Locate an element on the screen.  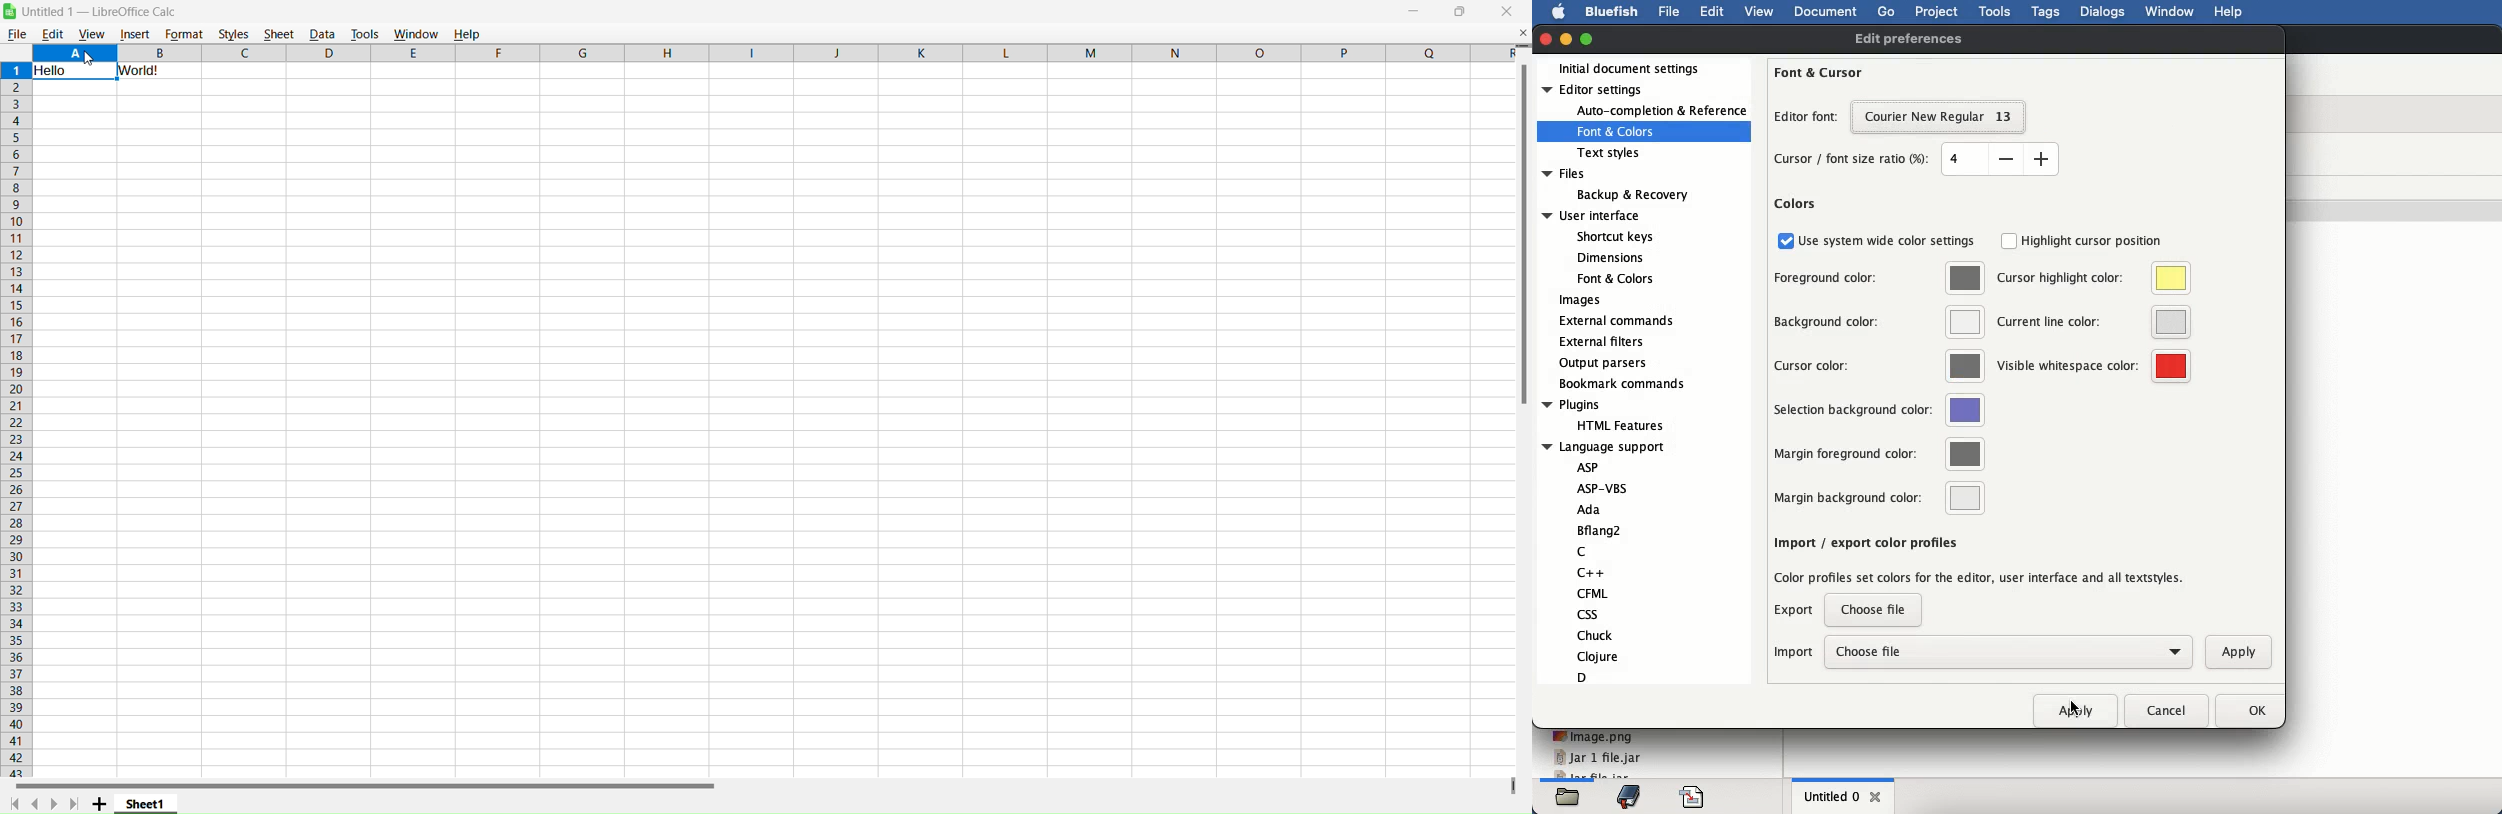
View is located at coordinates (91, 34).